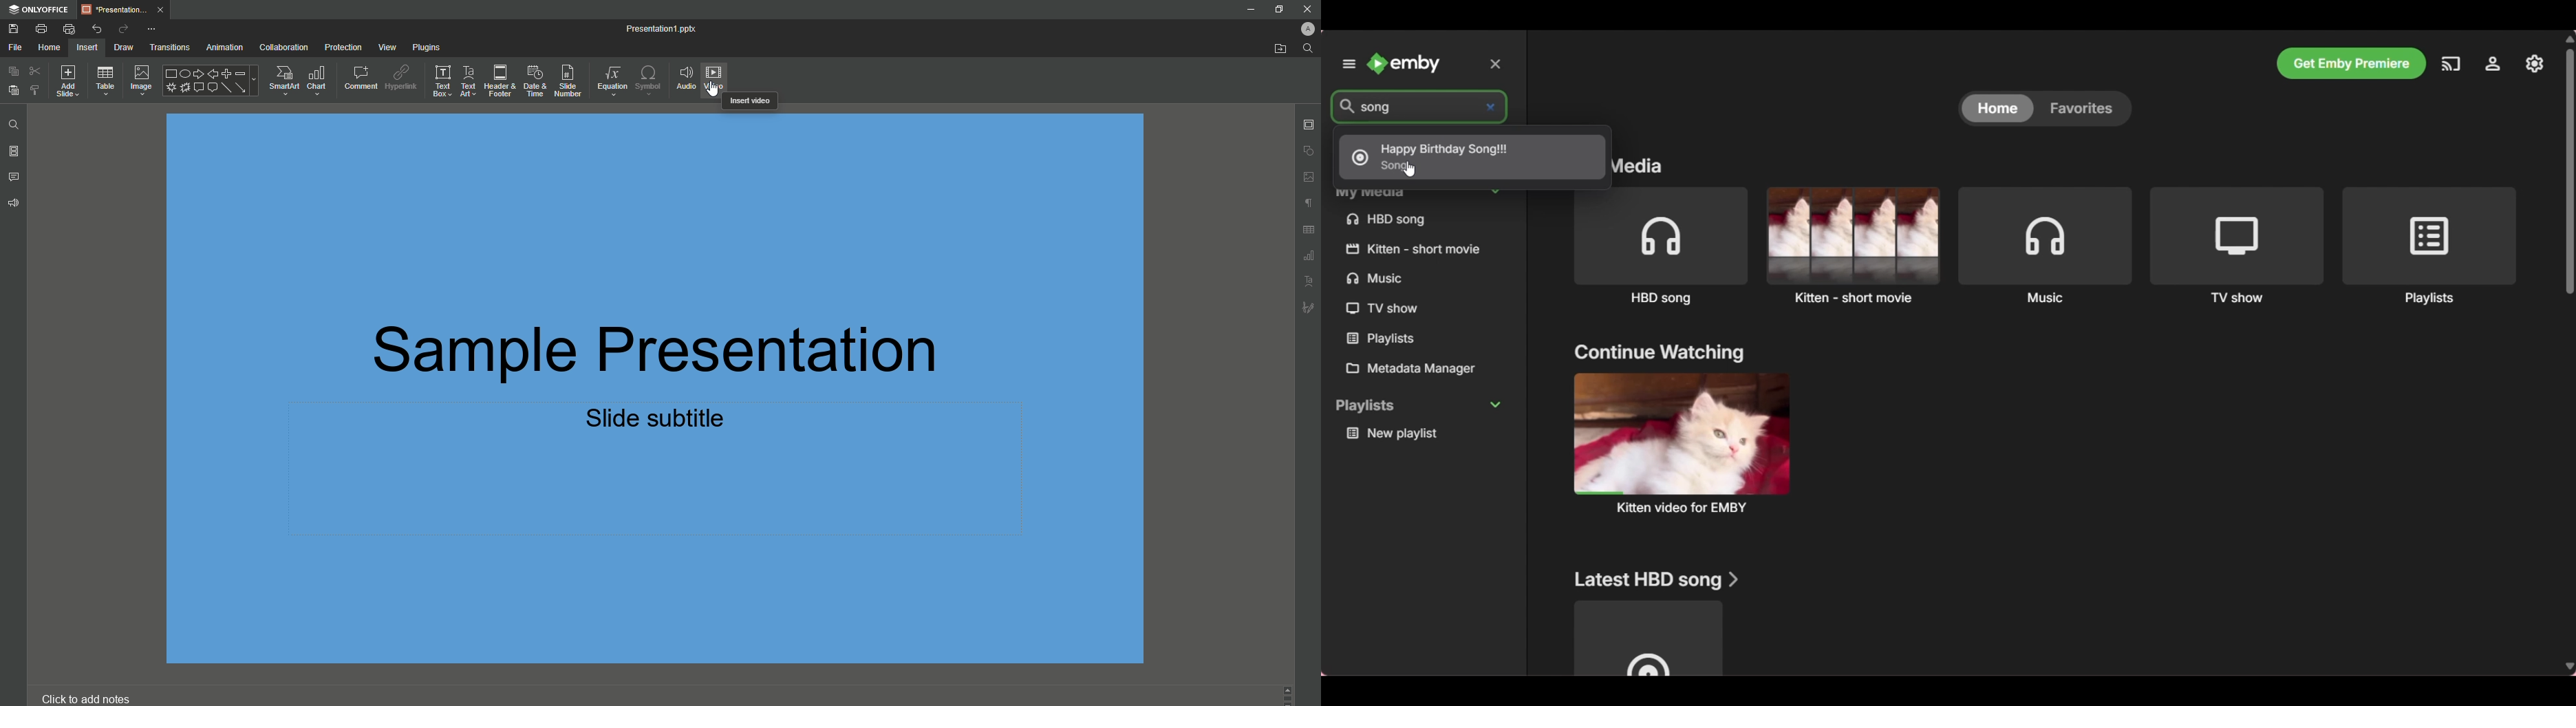 Image resolution: width=2576 pixels, height=728 pixels. I want to click on Sample Presentation, so click(665, 345).